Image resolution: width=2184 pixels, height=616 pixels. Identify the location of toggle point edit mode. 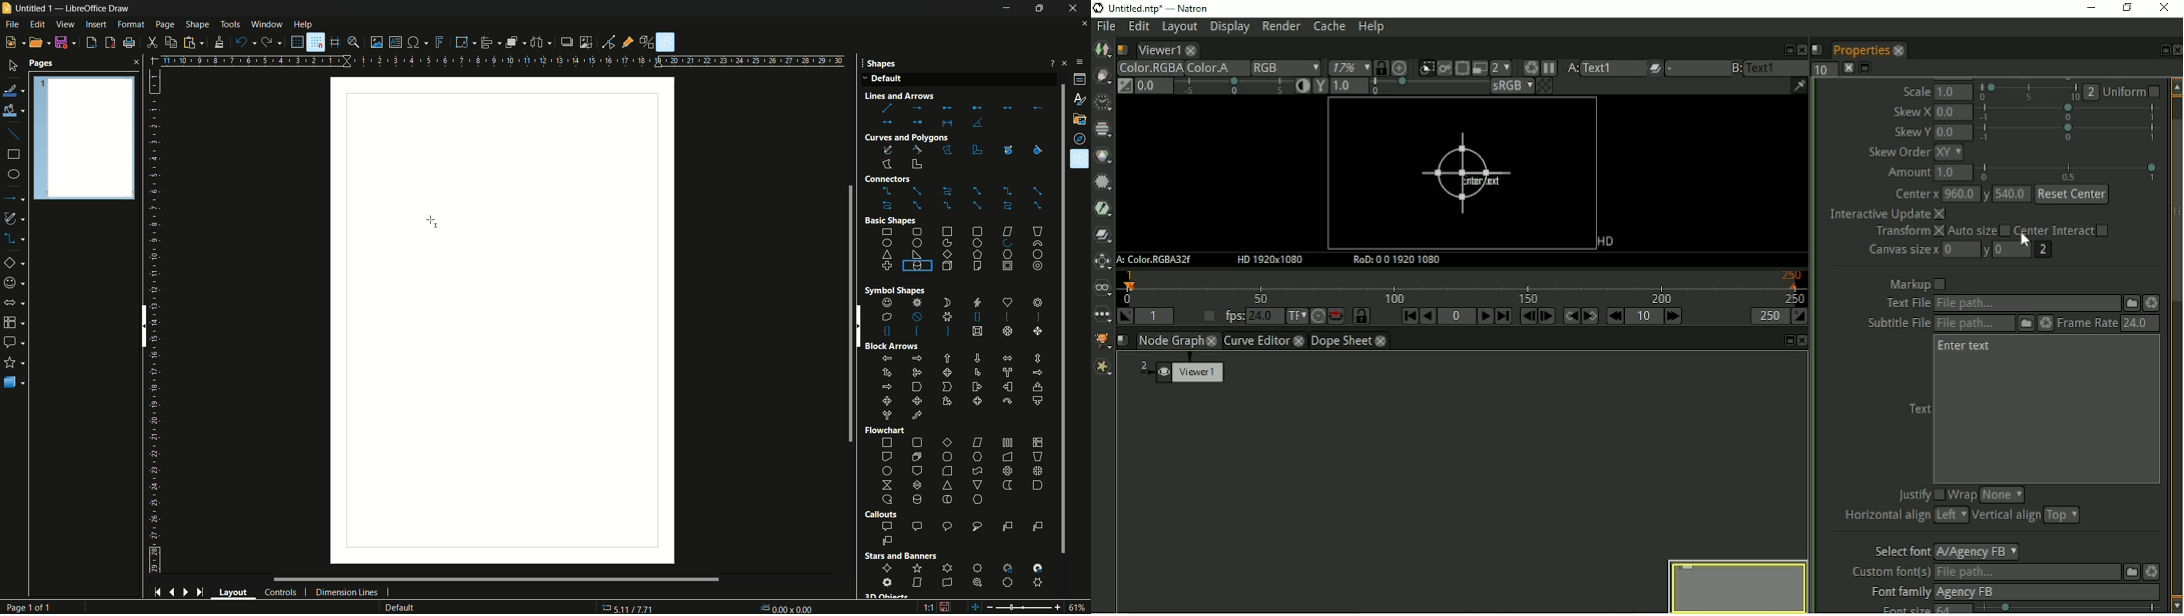
(609, 42).